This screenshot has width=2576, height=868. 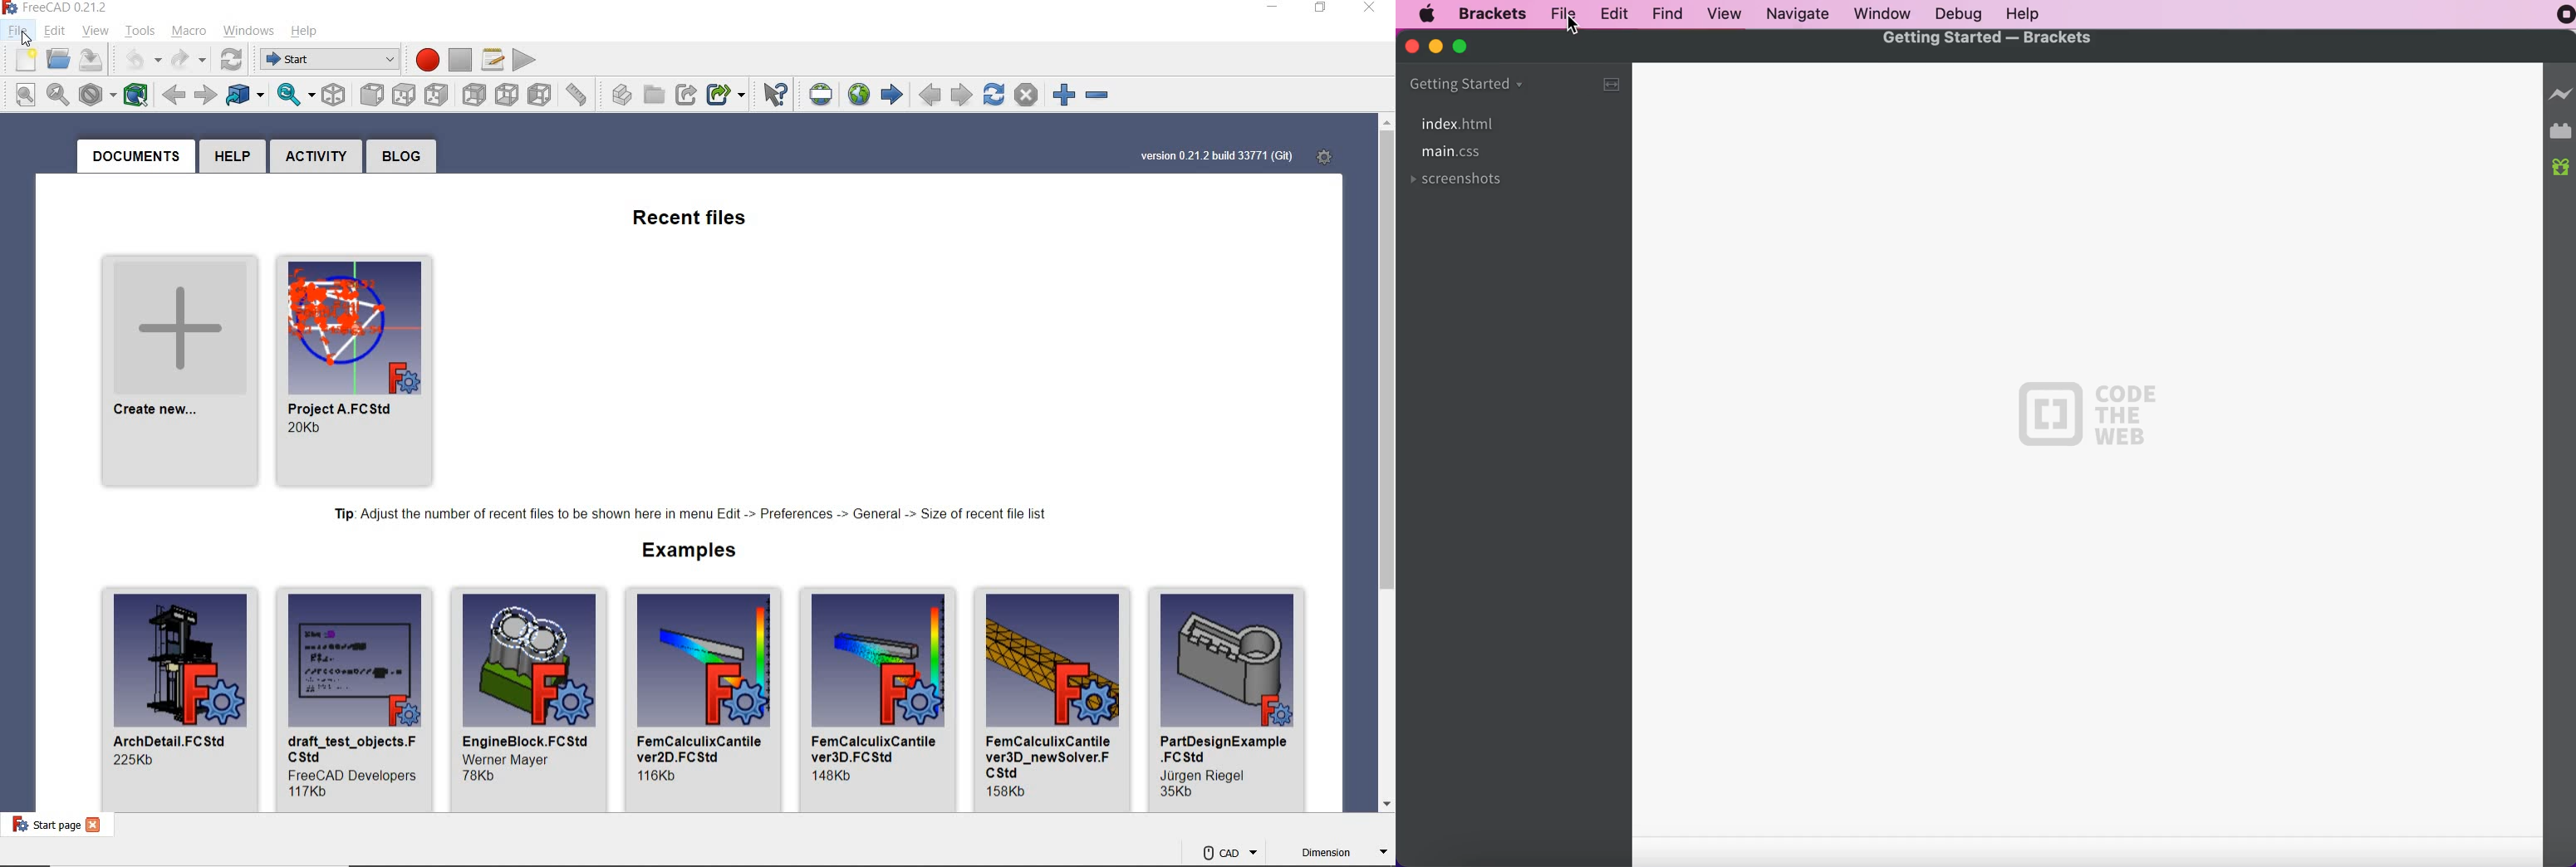 I want to click on OPEN, so click(x=58, y=59).